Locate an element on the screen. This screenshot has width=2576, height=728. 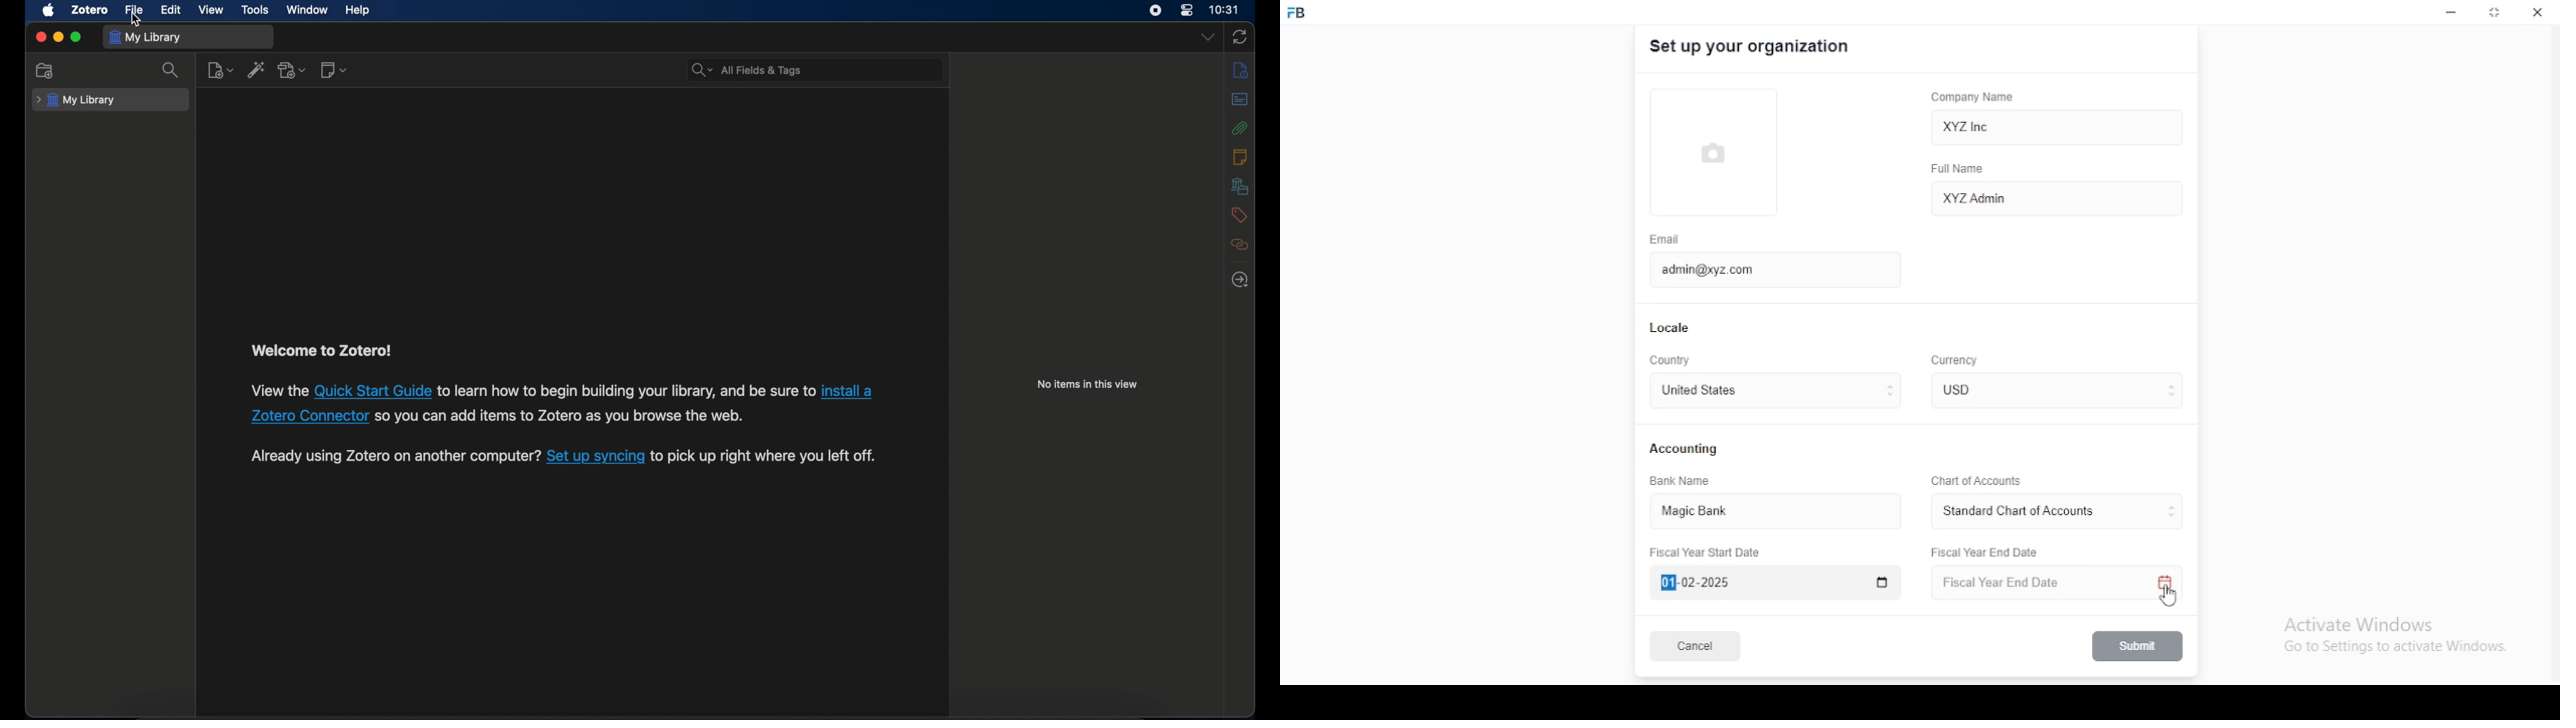
cancel is located at coordinates (1695, 647).